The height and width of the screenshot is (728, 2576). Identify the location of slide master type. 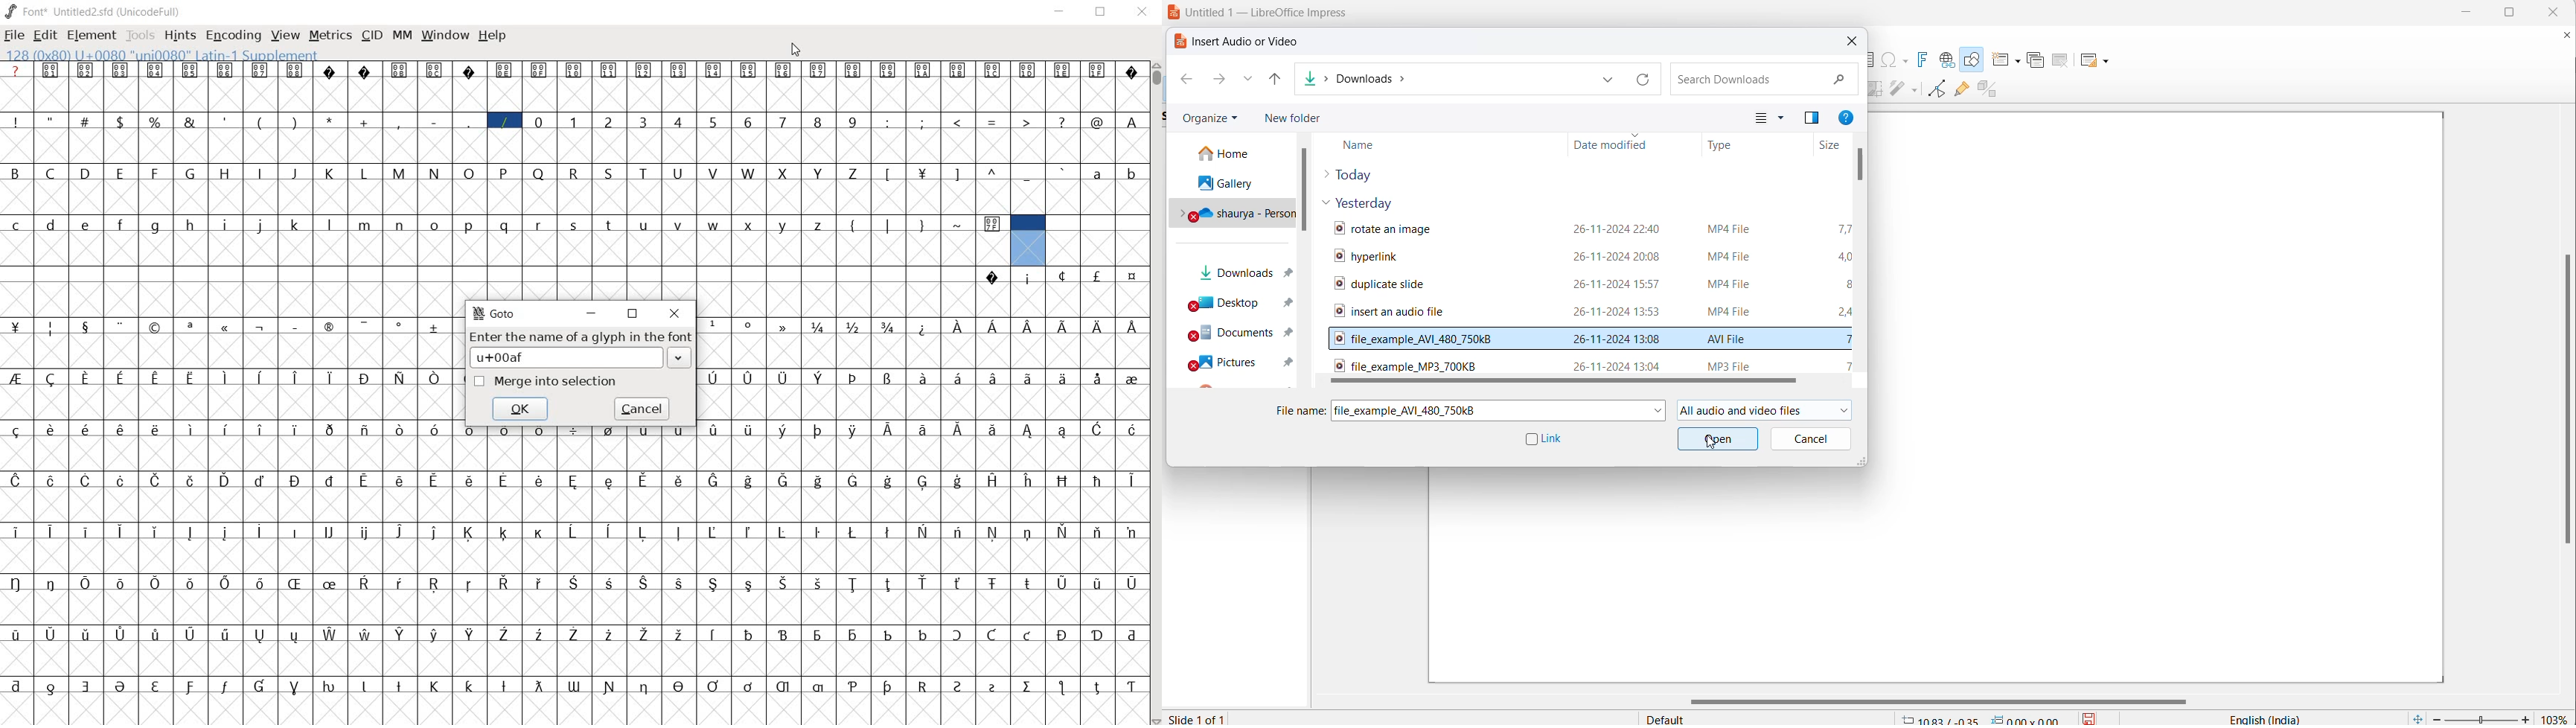
(1771, 717).